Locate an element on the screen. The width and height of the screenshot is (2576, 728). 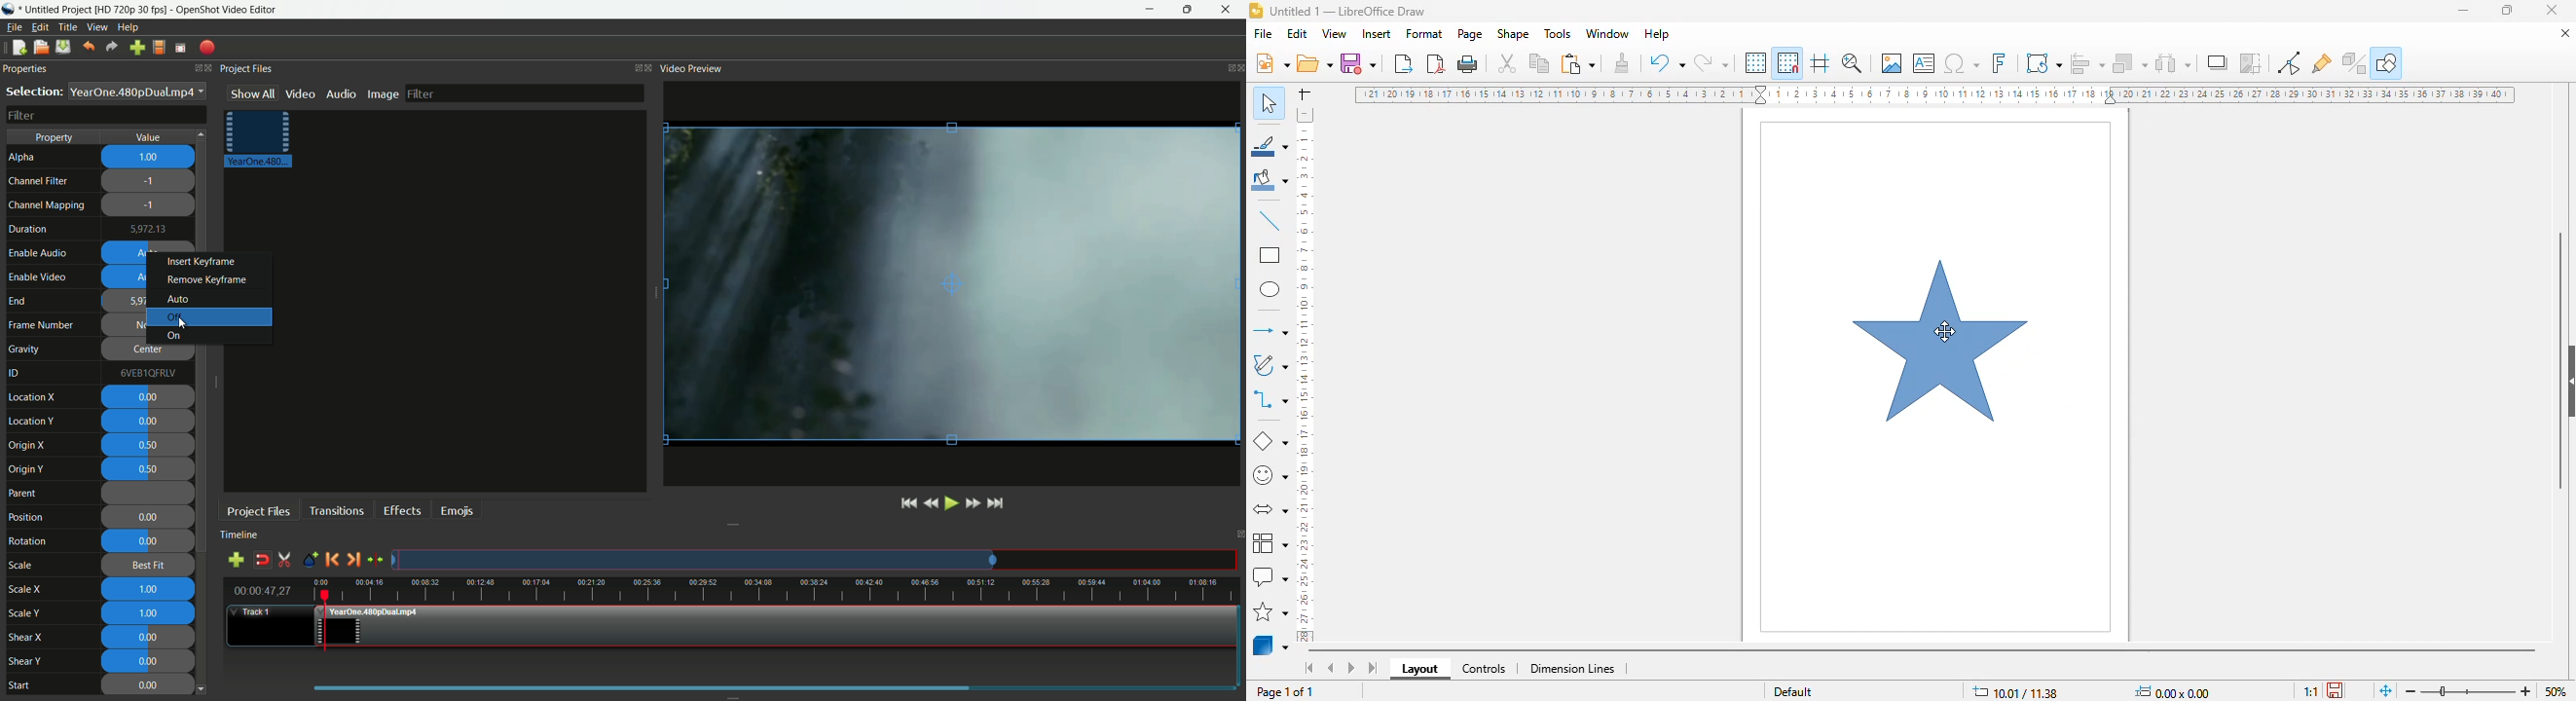
edit is located at coordinates (1297, 33).